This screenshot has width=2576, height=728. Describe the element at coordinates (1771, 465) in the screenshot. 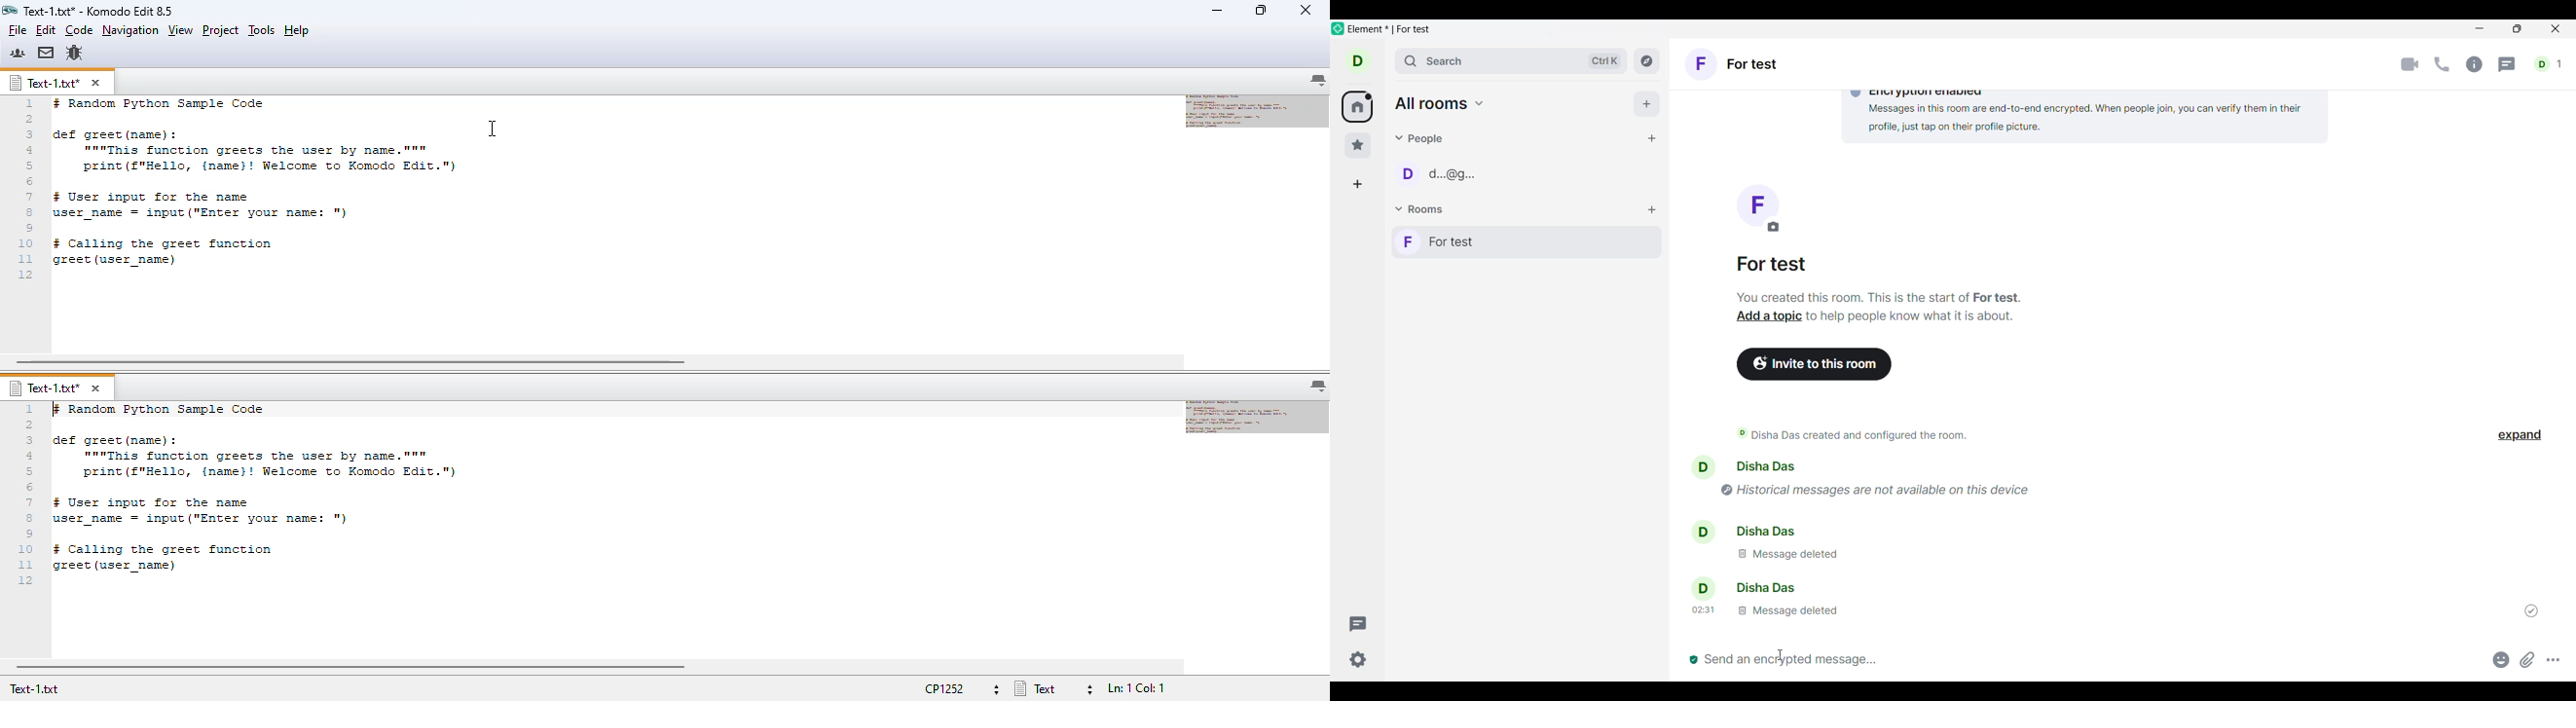

I see `disha das` at that location.